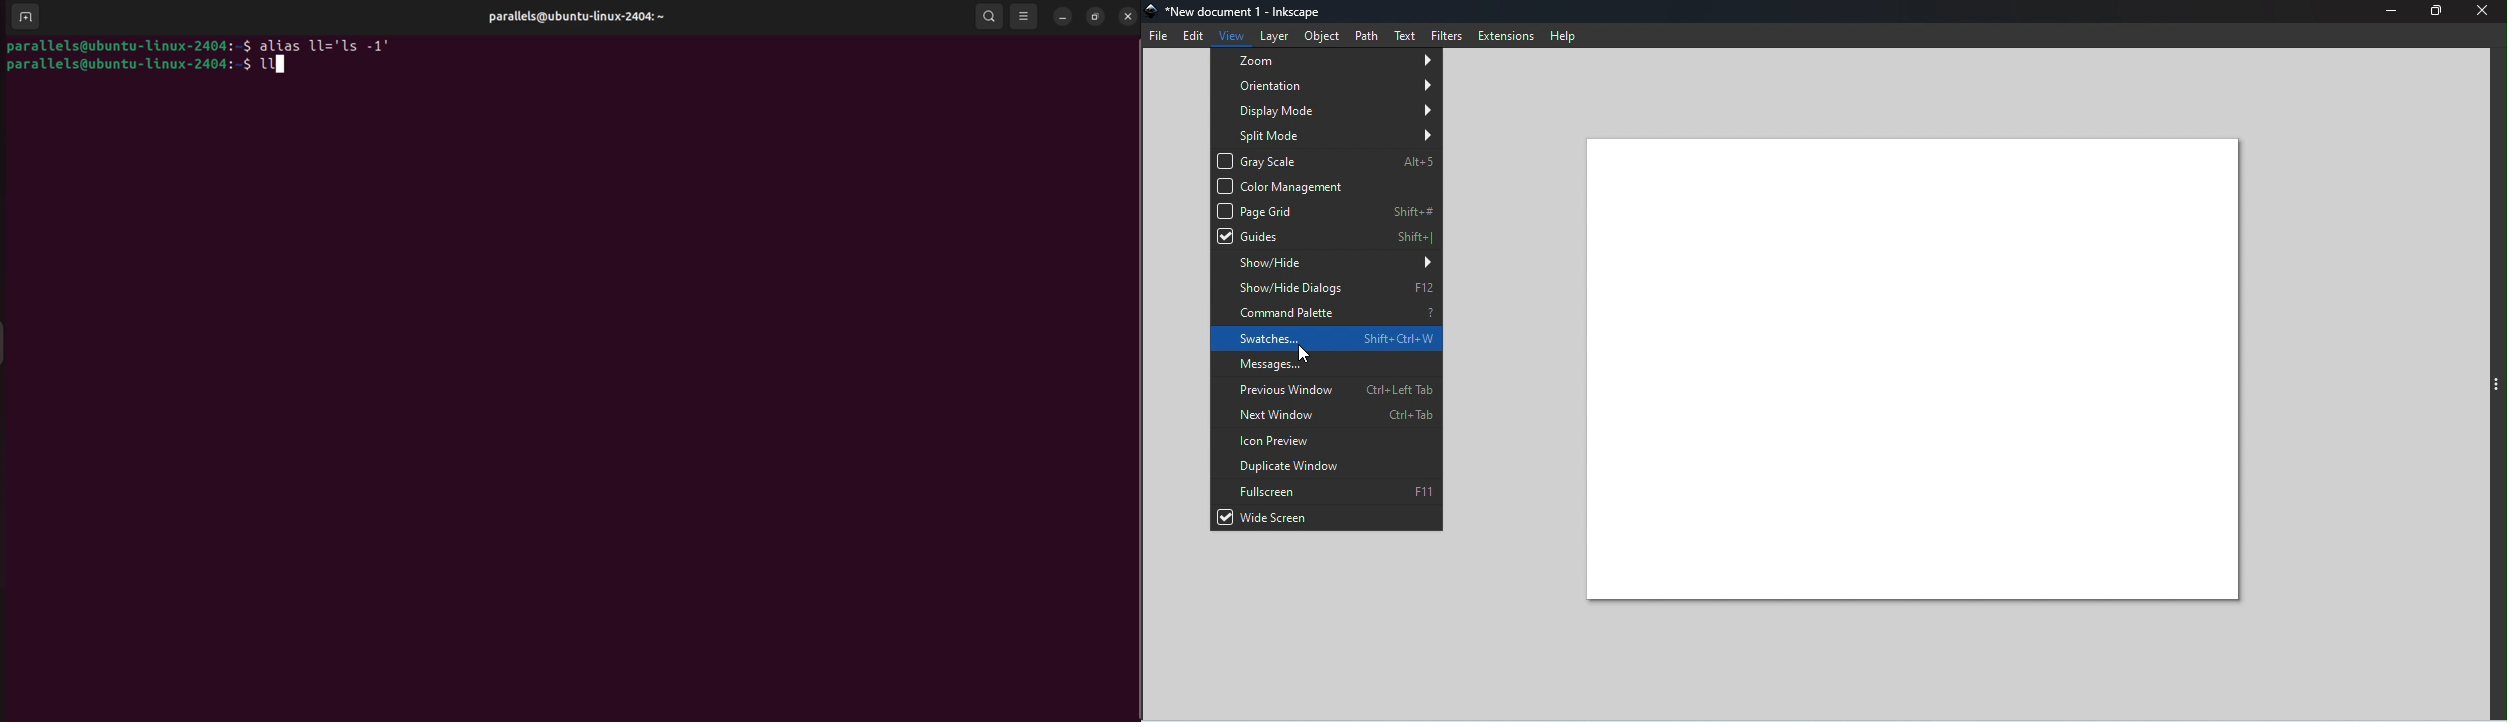  What do you see at coordinates (1449, 36) in the screenshot?
I see `Filters` at bounding box center [1449, 36].